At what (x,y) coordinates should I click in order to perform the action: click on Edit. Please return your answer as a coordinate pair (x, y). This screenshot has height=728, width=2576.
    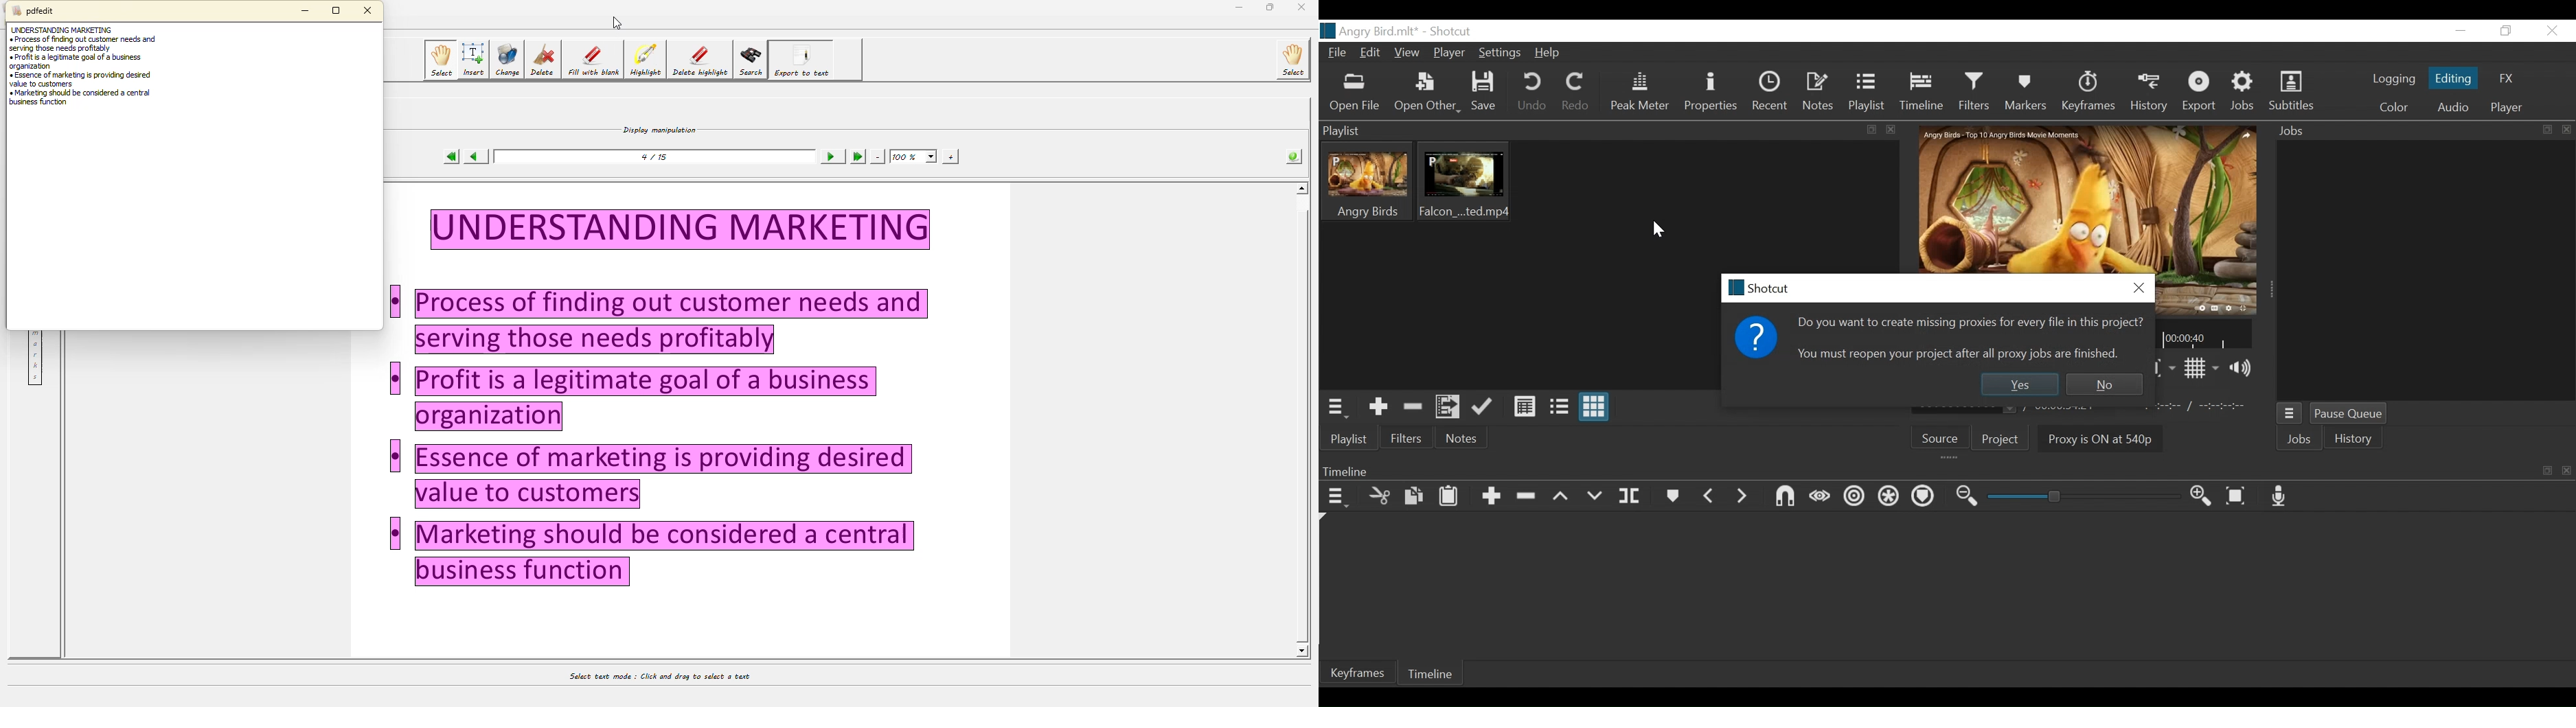
    Looking at the image, I should click on (1371, 52).